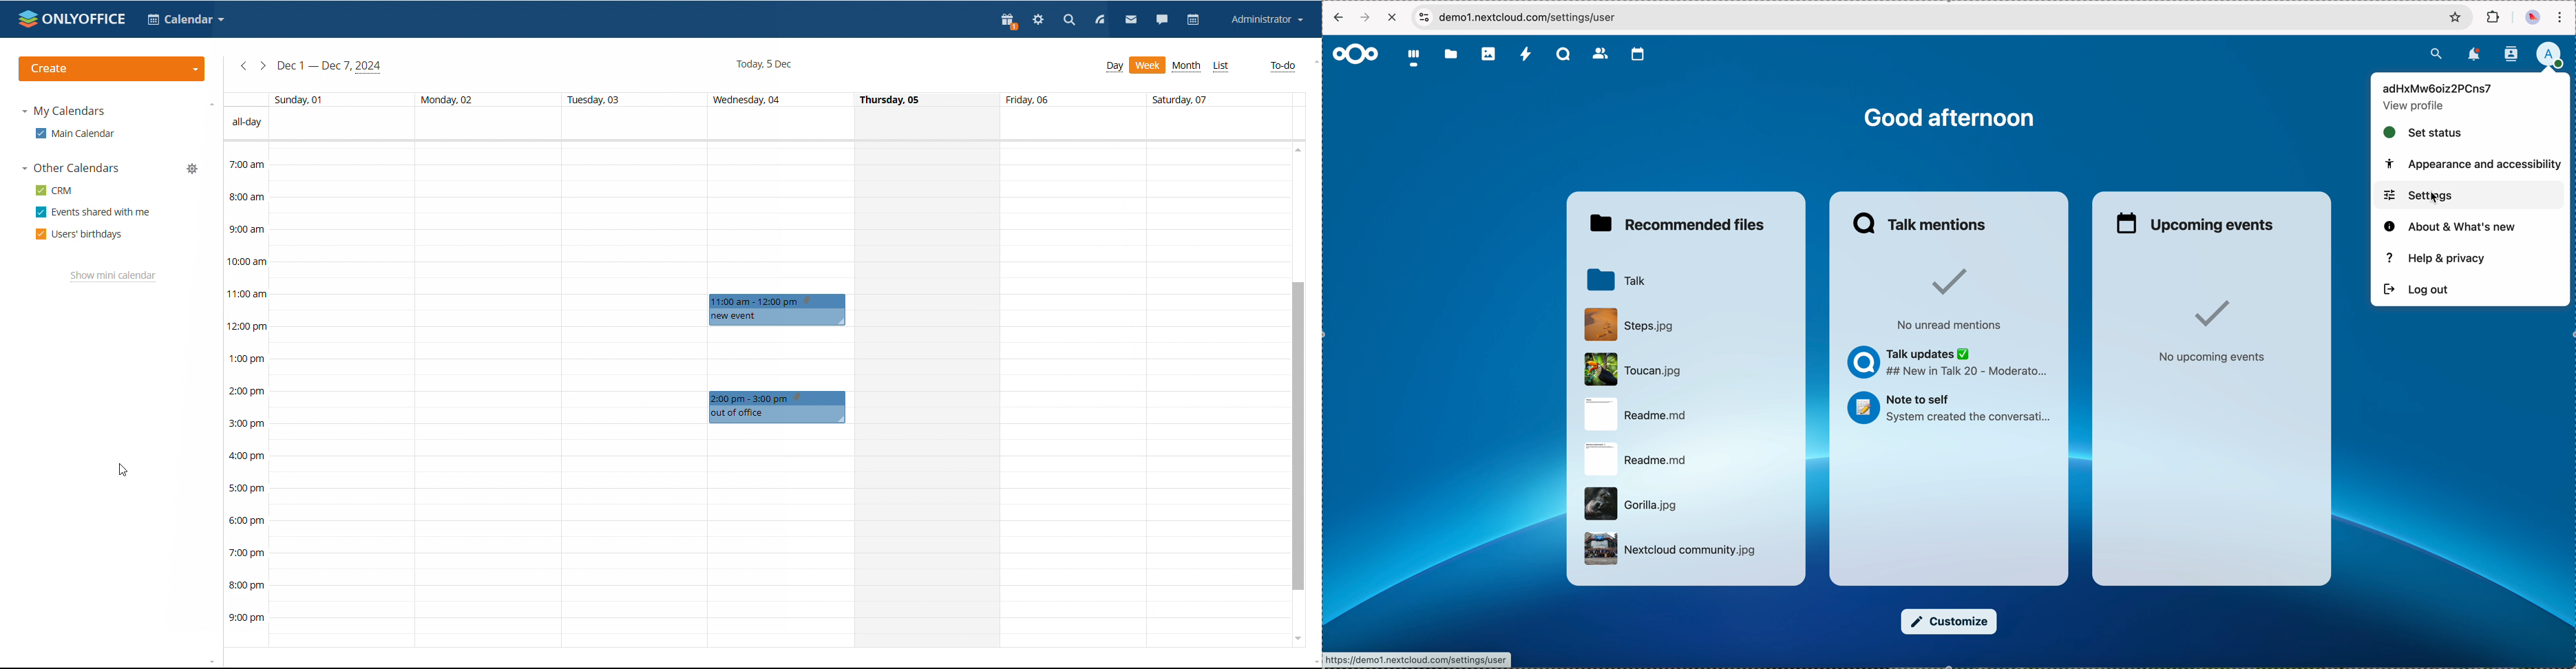 The width and height of the screenshot is (2576, 672). I want to click on controls, so click(1424, 17).